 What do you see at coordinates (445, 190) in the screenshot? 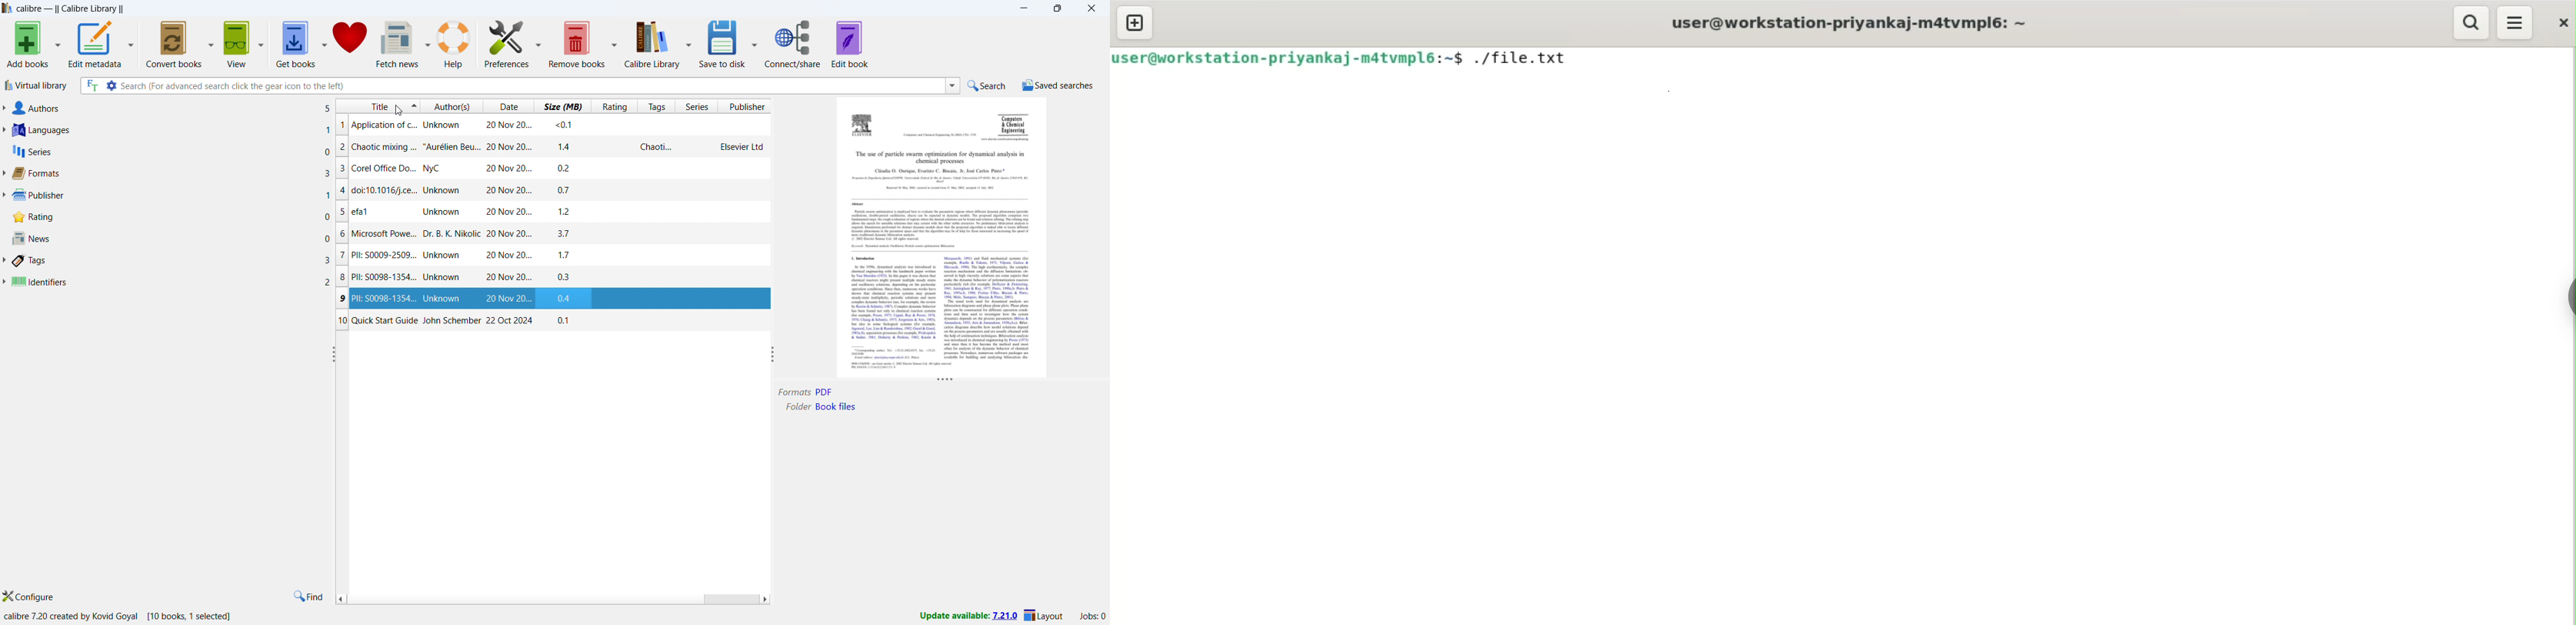
I see `doi:10.1016/j.ce... Unknown 20 Nov 20...` at bounding box center [445, 190].